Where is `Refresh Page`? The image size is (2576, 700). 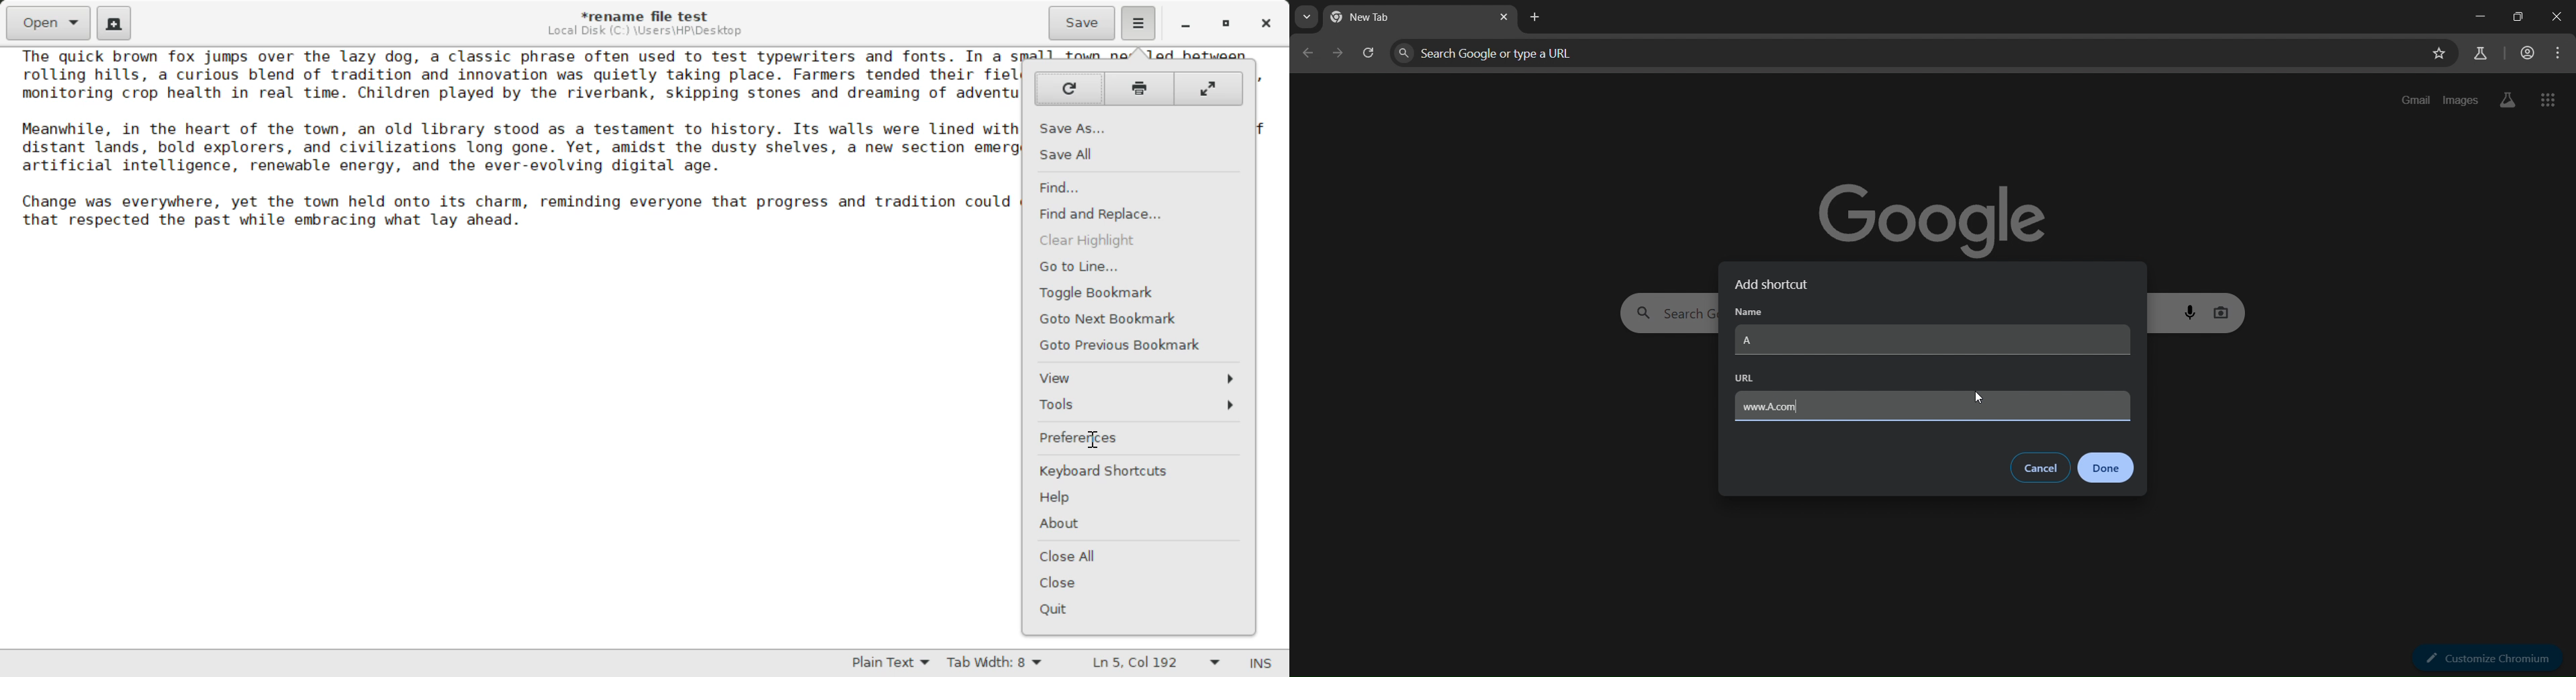
Refresh Page is located at coordinates (1068, 89).